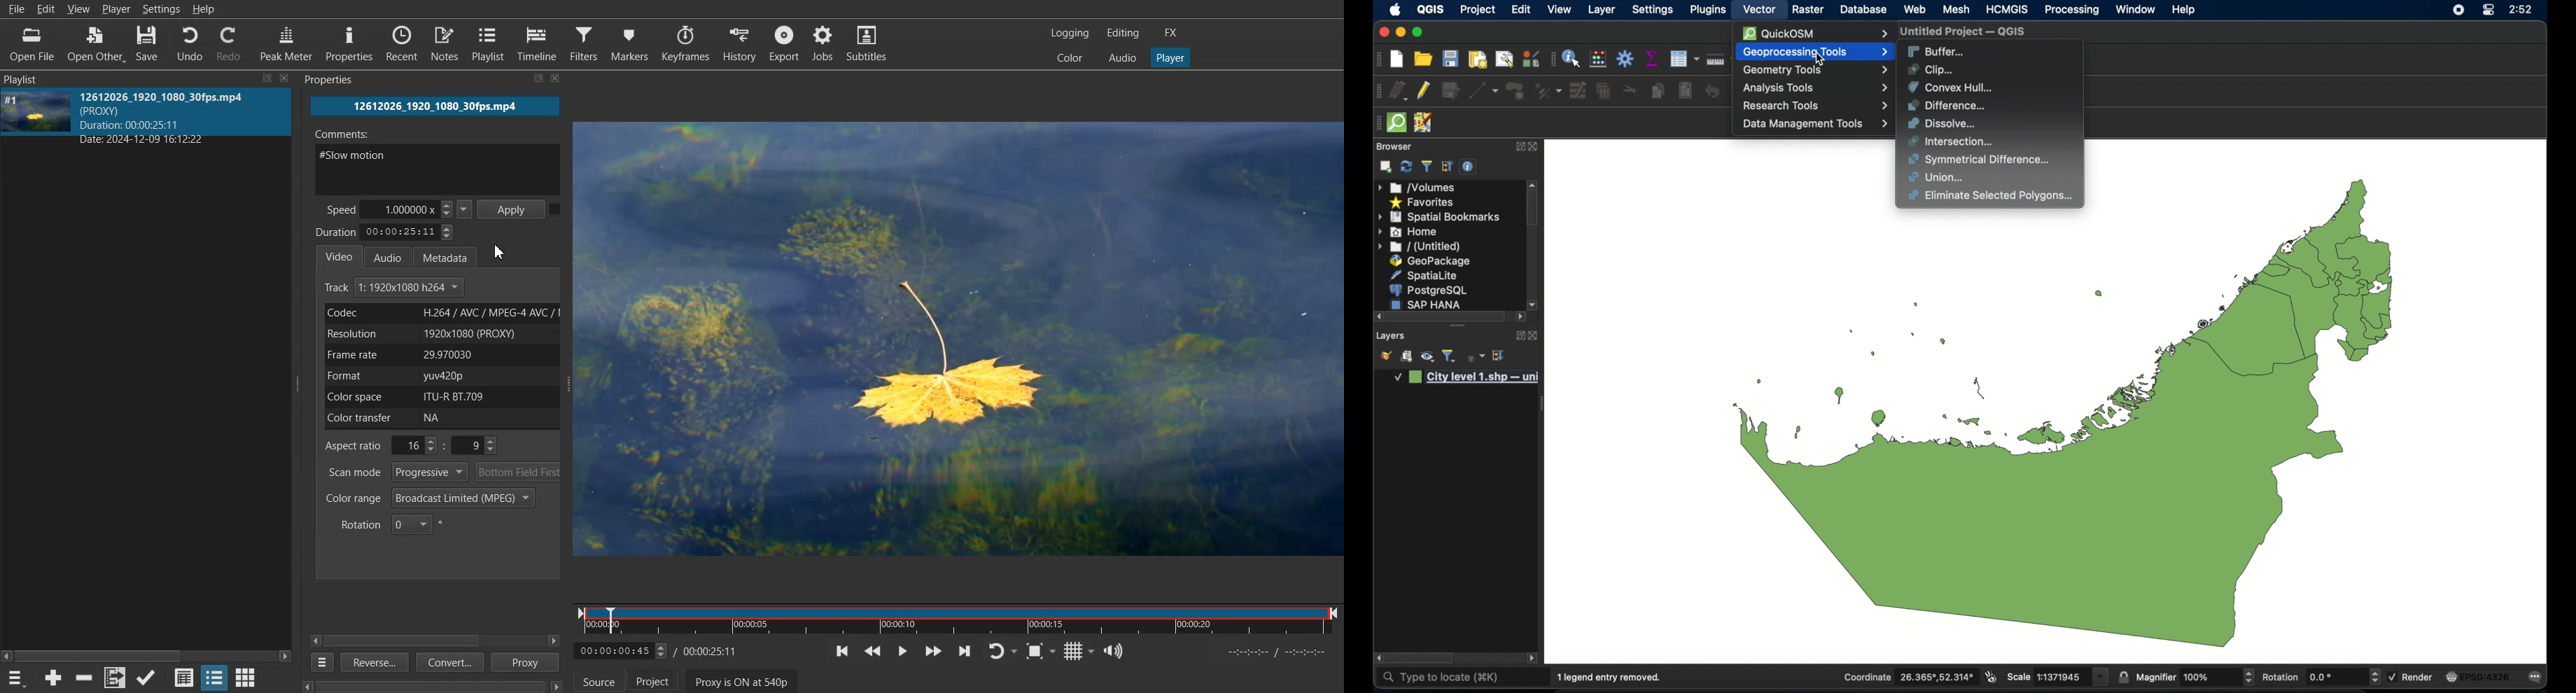 The width and height of the screenshot is (2576, 700). Describe the element at coordinates (350, 44) in the screenshot. I see `Properties` at that location.